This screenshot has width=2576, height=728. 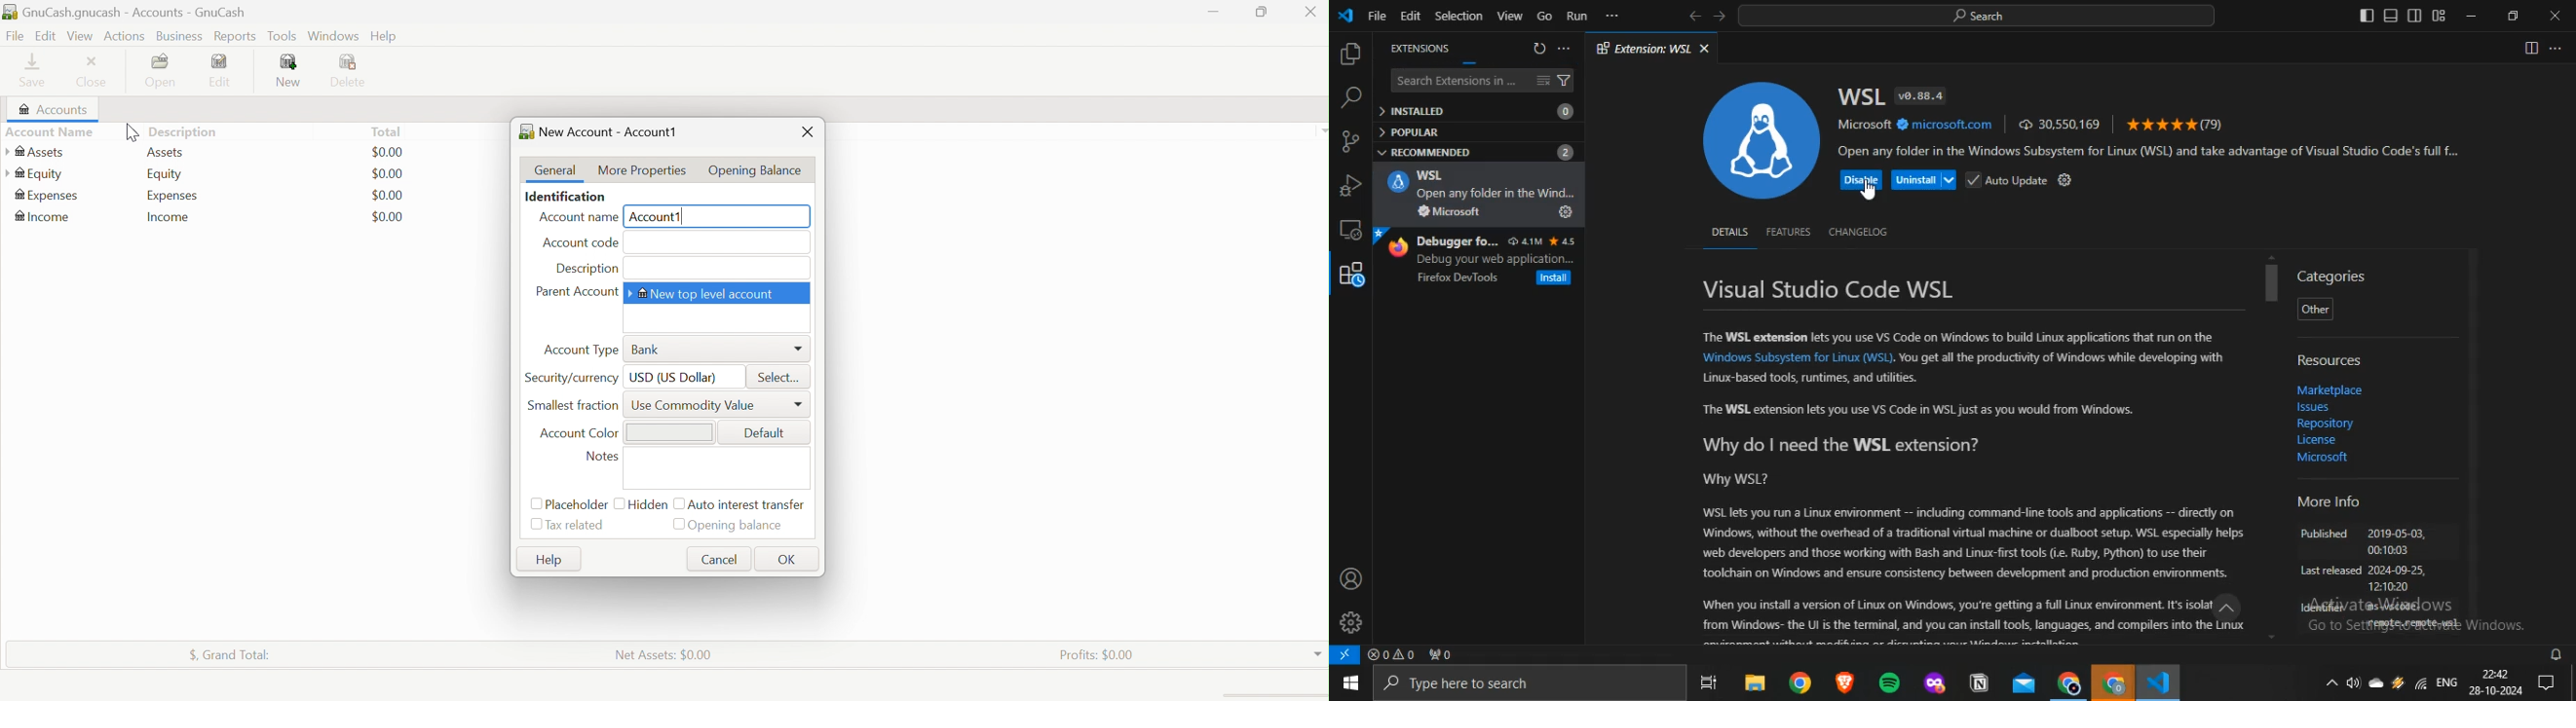 I want to click on 22:42, so click(x=2494, y=672).